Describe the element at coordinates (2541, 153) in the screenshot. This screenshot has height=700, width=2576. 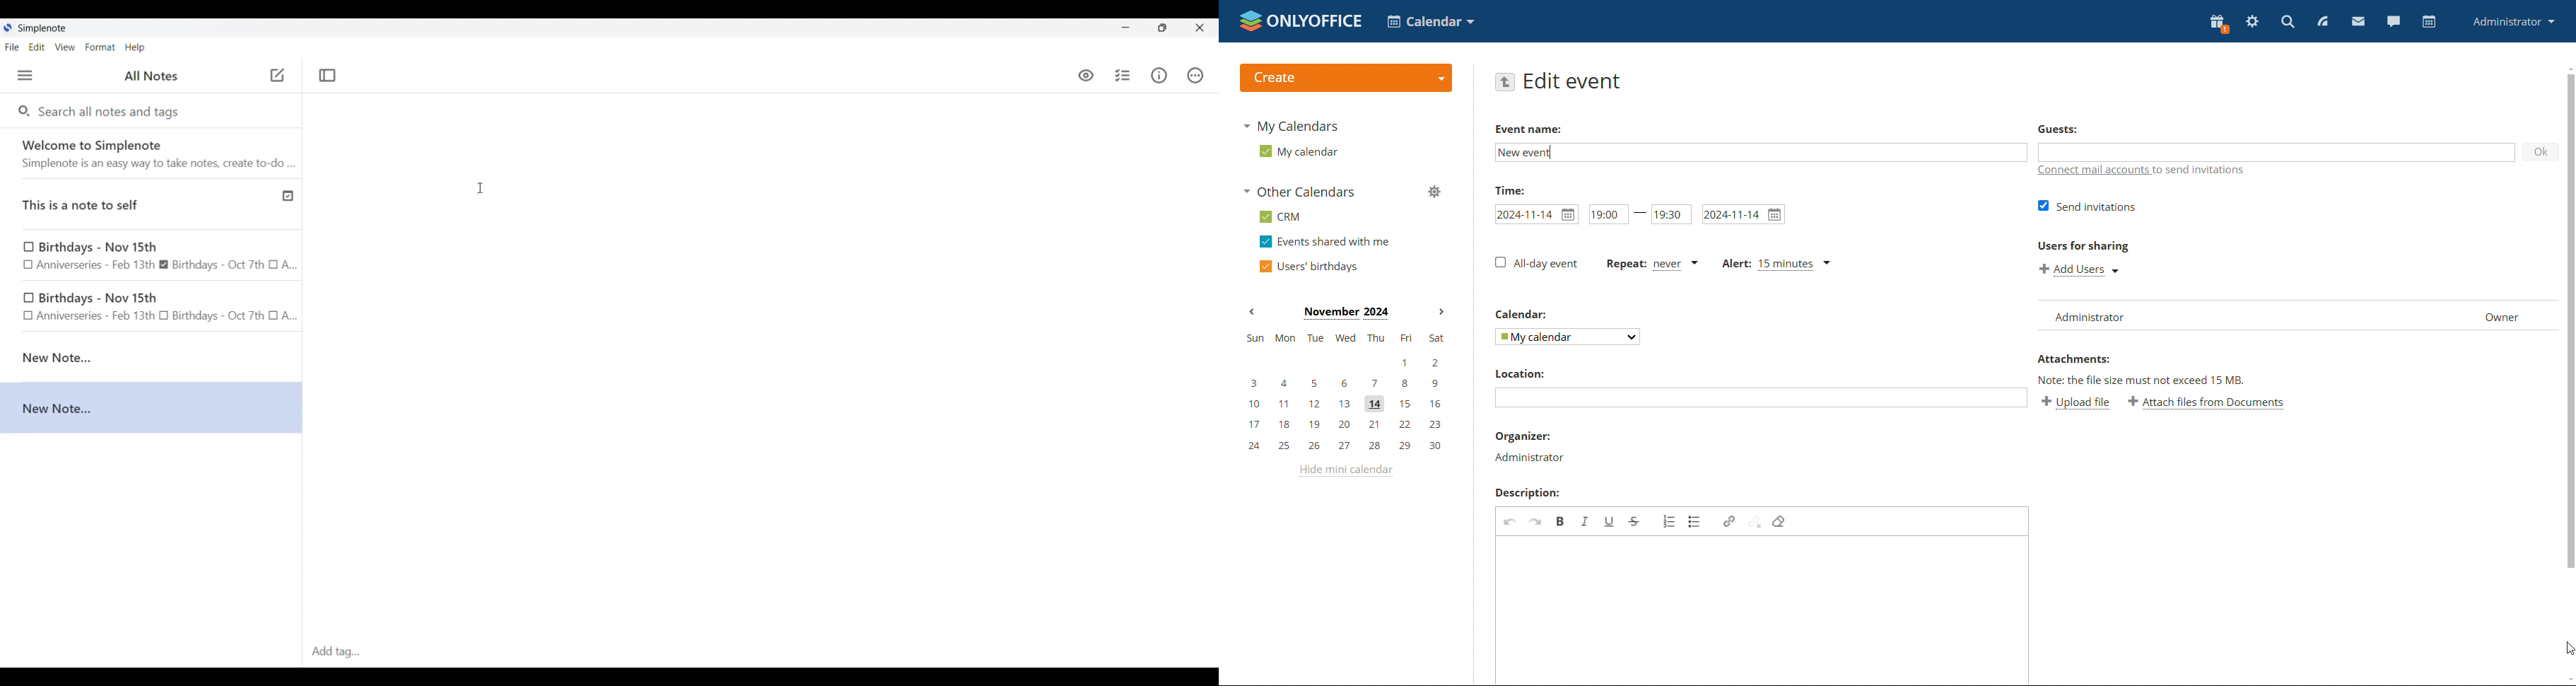
I see `ok` at that location.